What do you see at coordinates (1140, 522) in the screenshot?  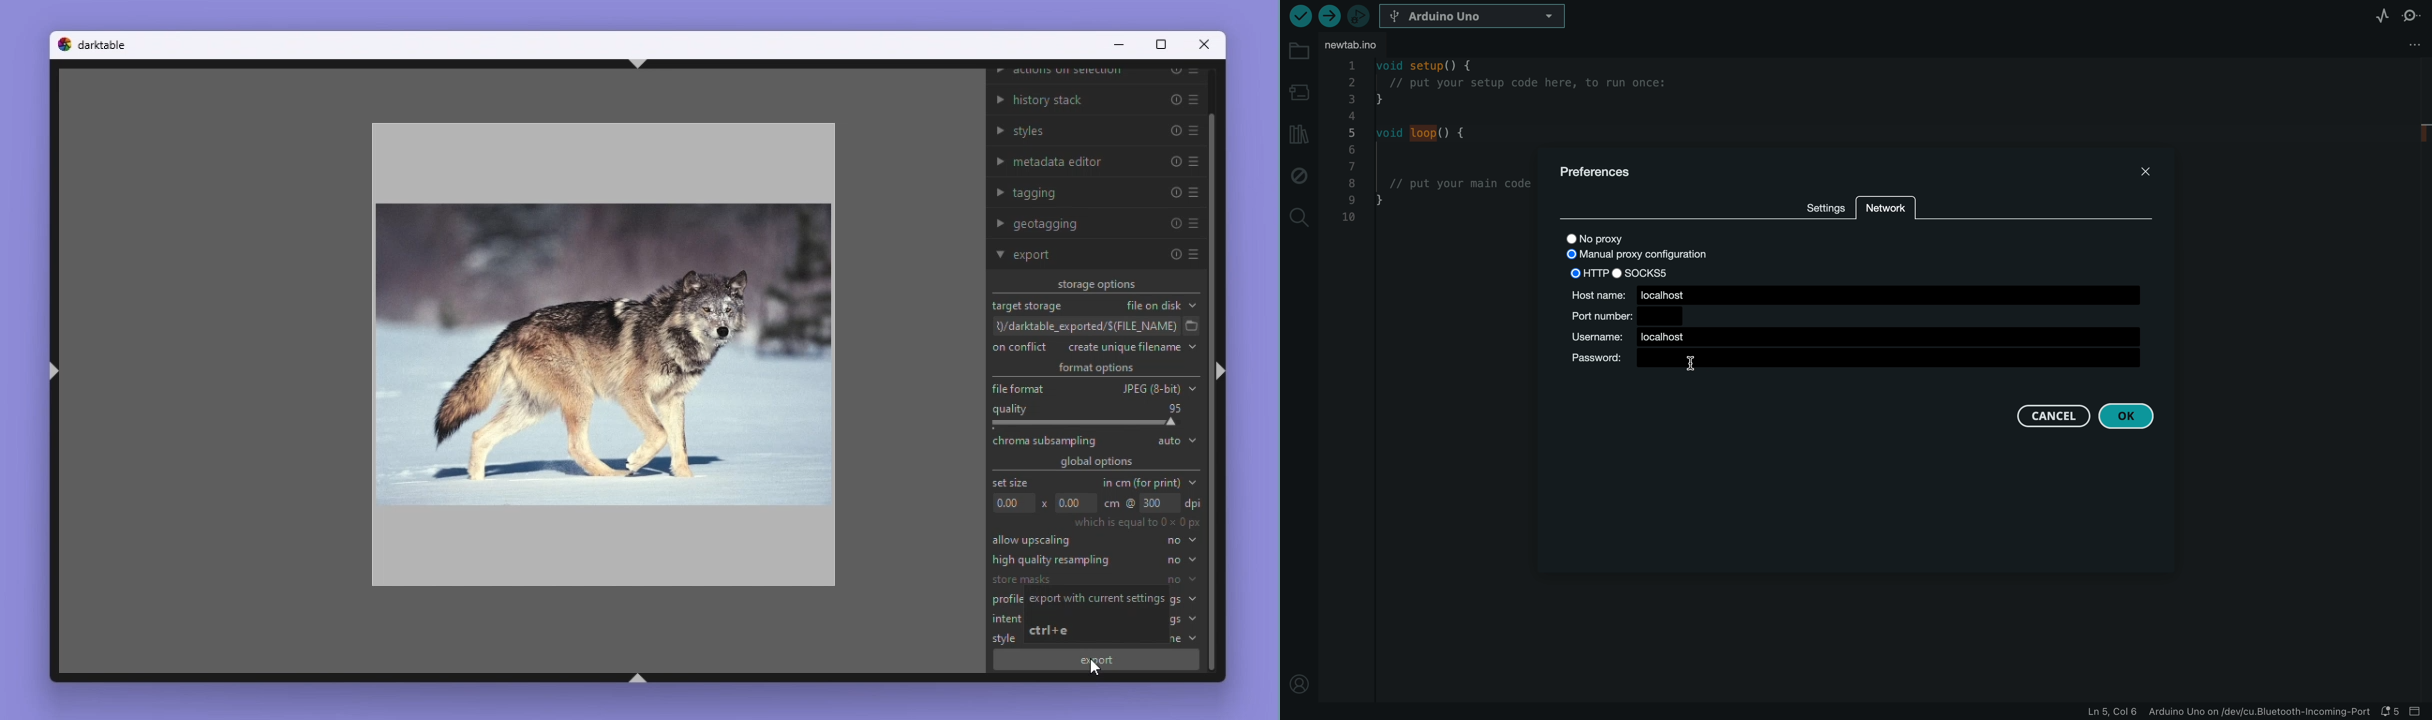 I see `which is equal to 0x0 px` at bounding box center [1140, 522].